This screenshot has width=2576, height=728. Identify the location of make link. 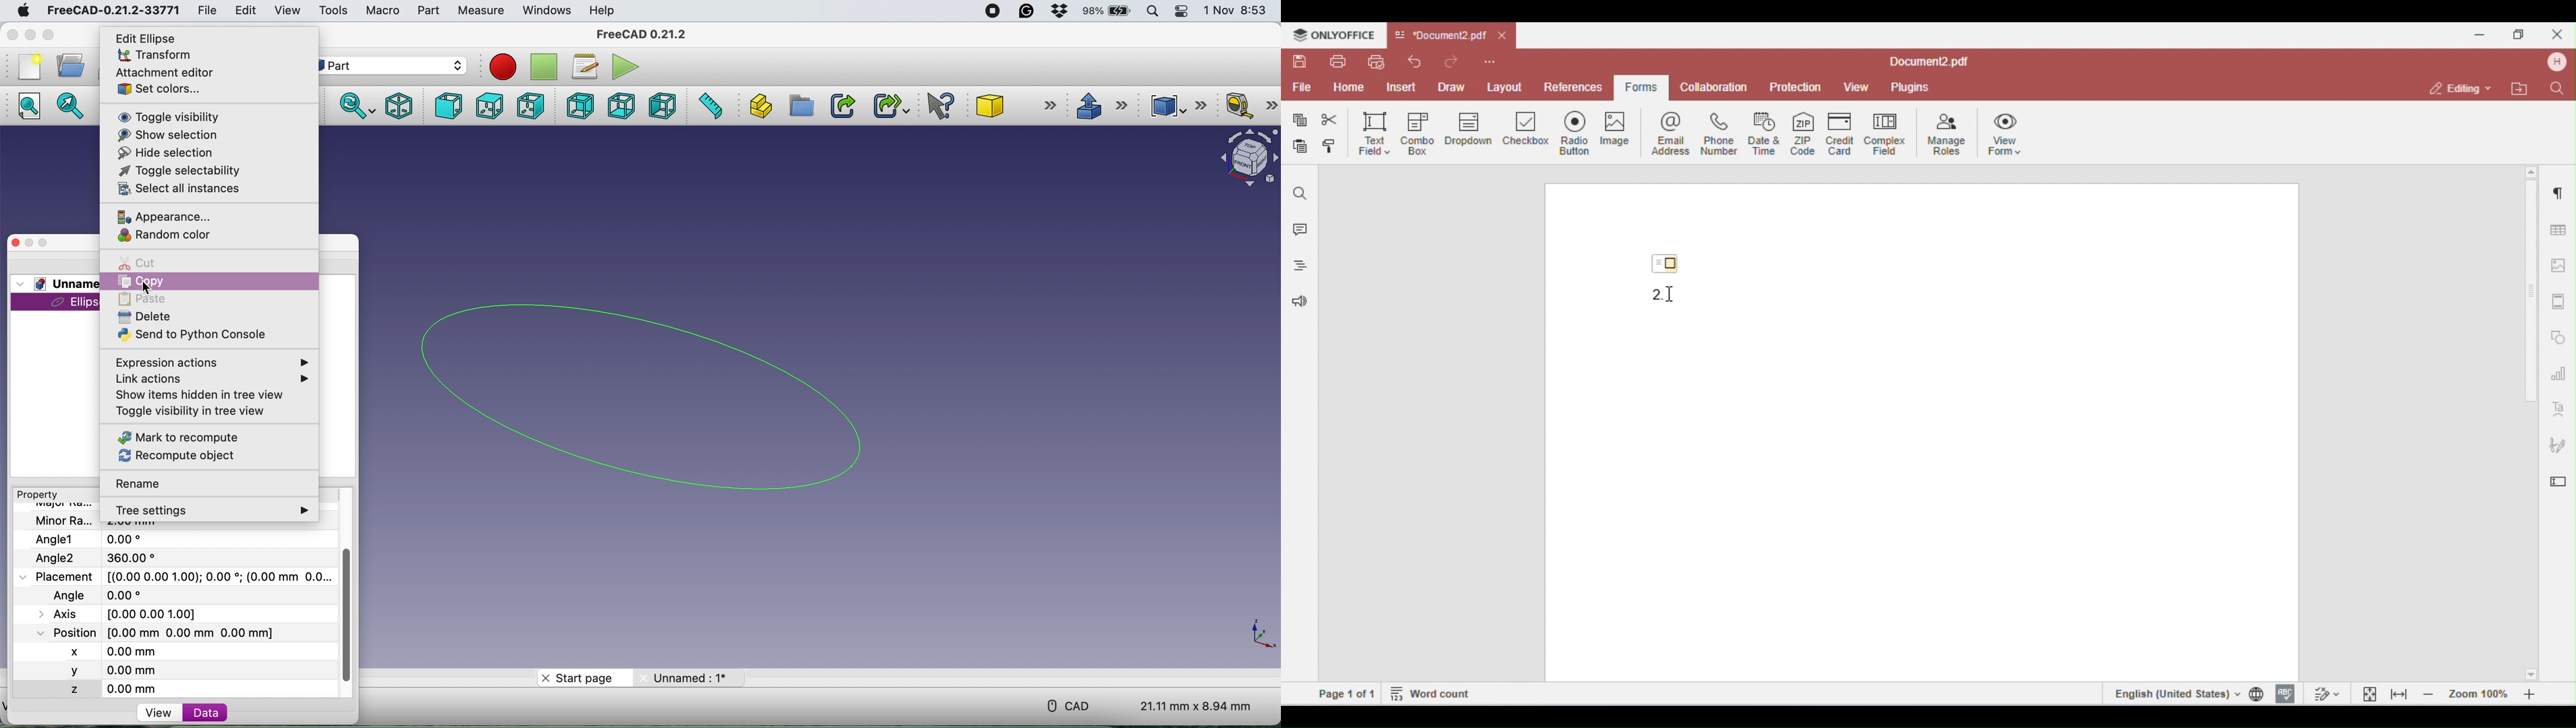
(841, 106).